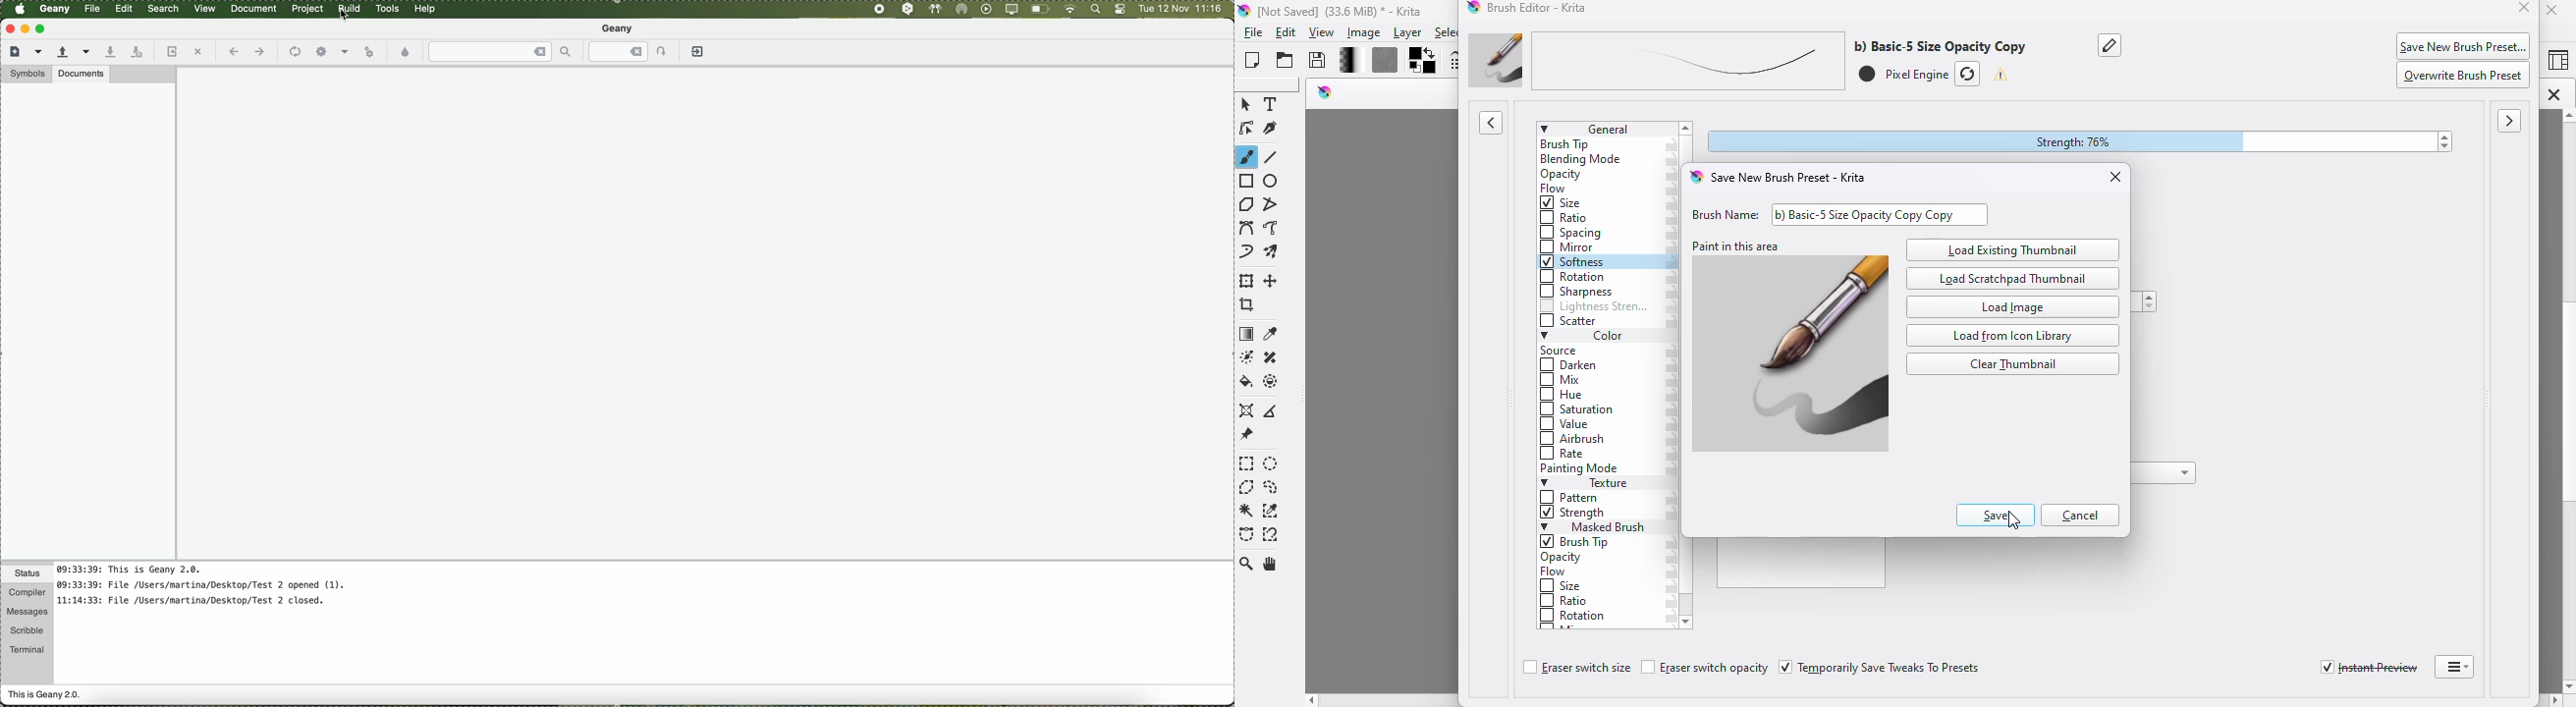 The width and height of the screenshot is (2576, 728). I want to click on ratio, so click(1564, 599).